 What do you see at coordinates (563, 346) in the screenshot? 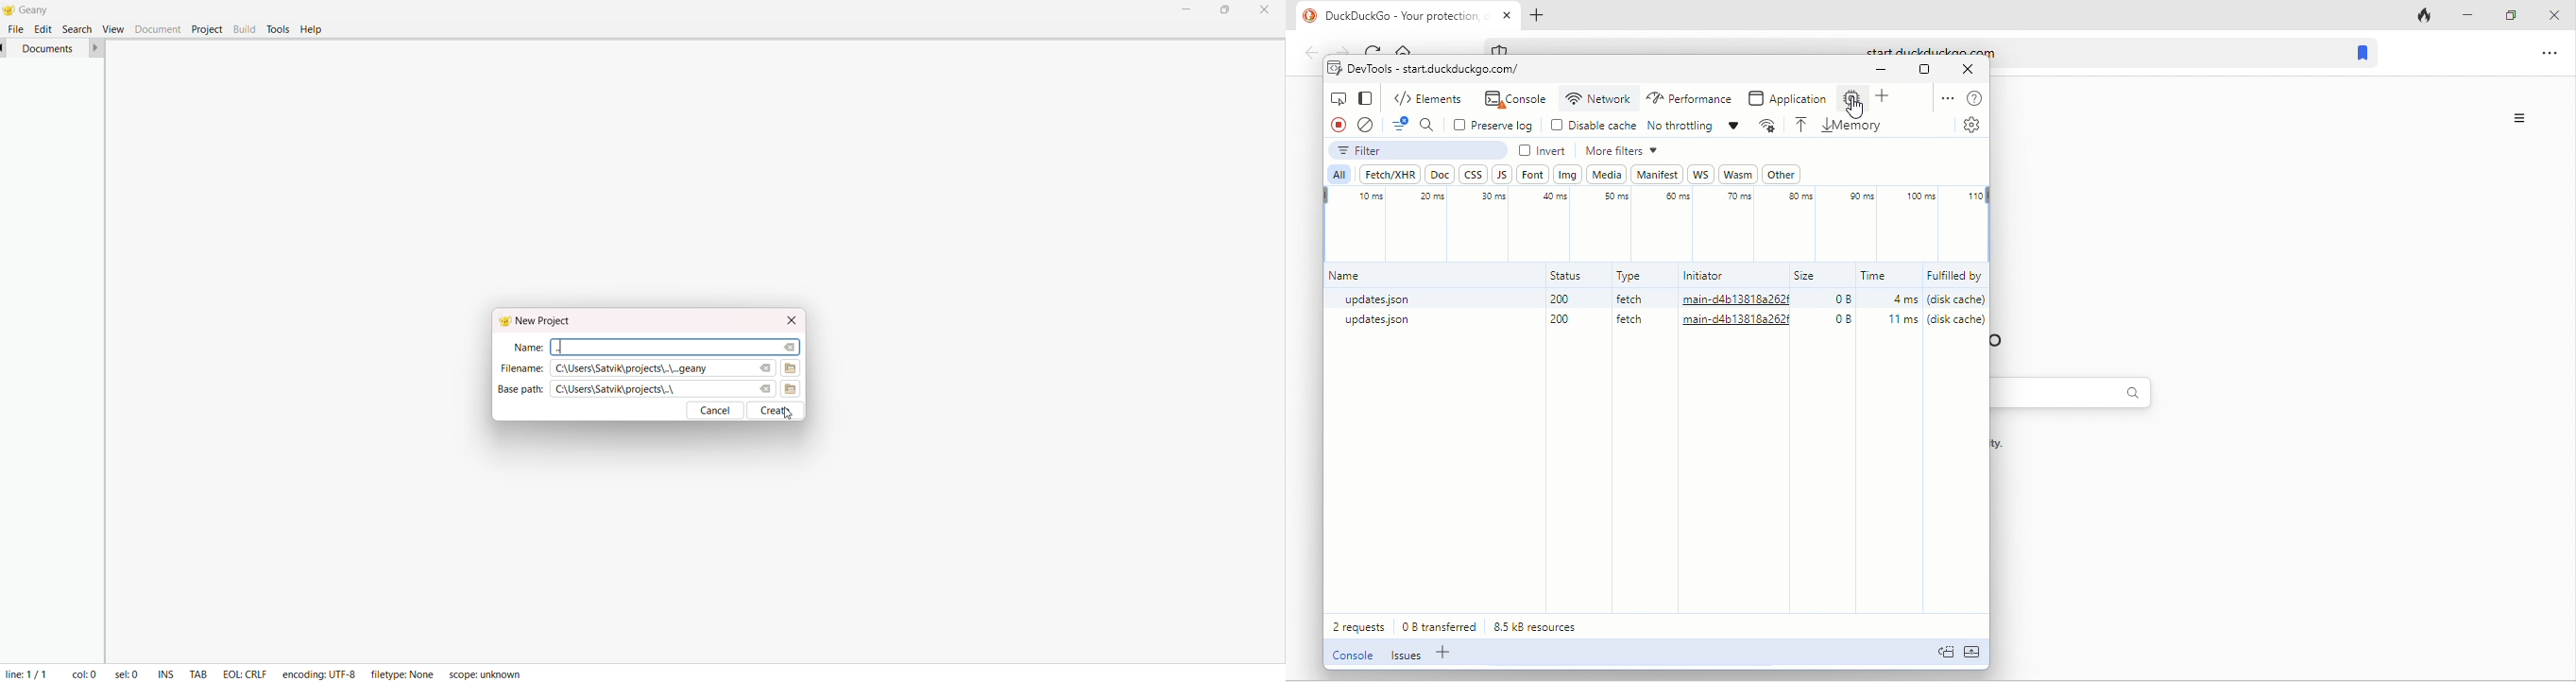
I see `..` at bounding box center [563, 346].